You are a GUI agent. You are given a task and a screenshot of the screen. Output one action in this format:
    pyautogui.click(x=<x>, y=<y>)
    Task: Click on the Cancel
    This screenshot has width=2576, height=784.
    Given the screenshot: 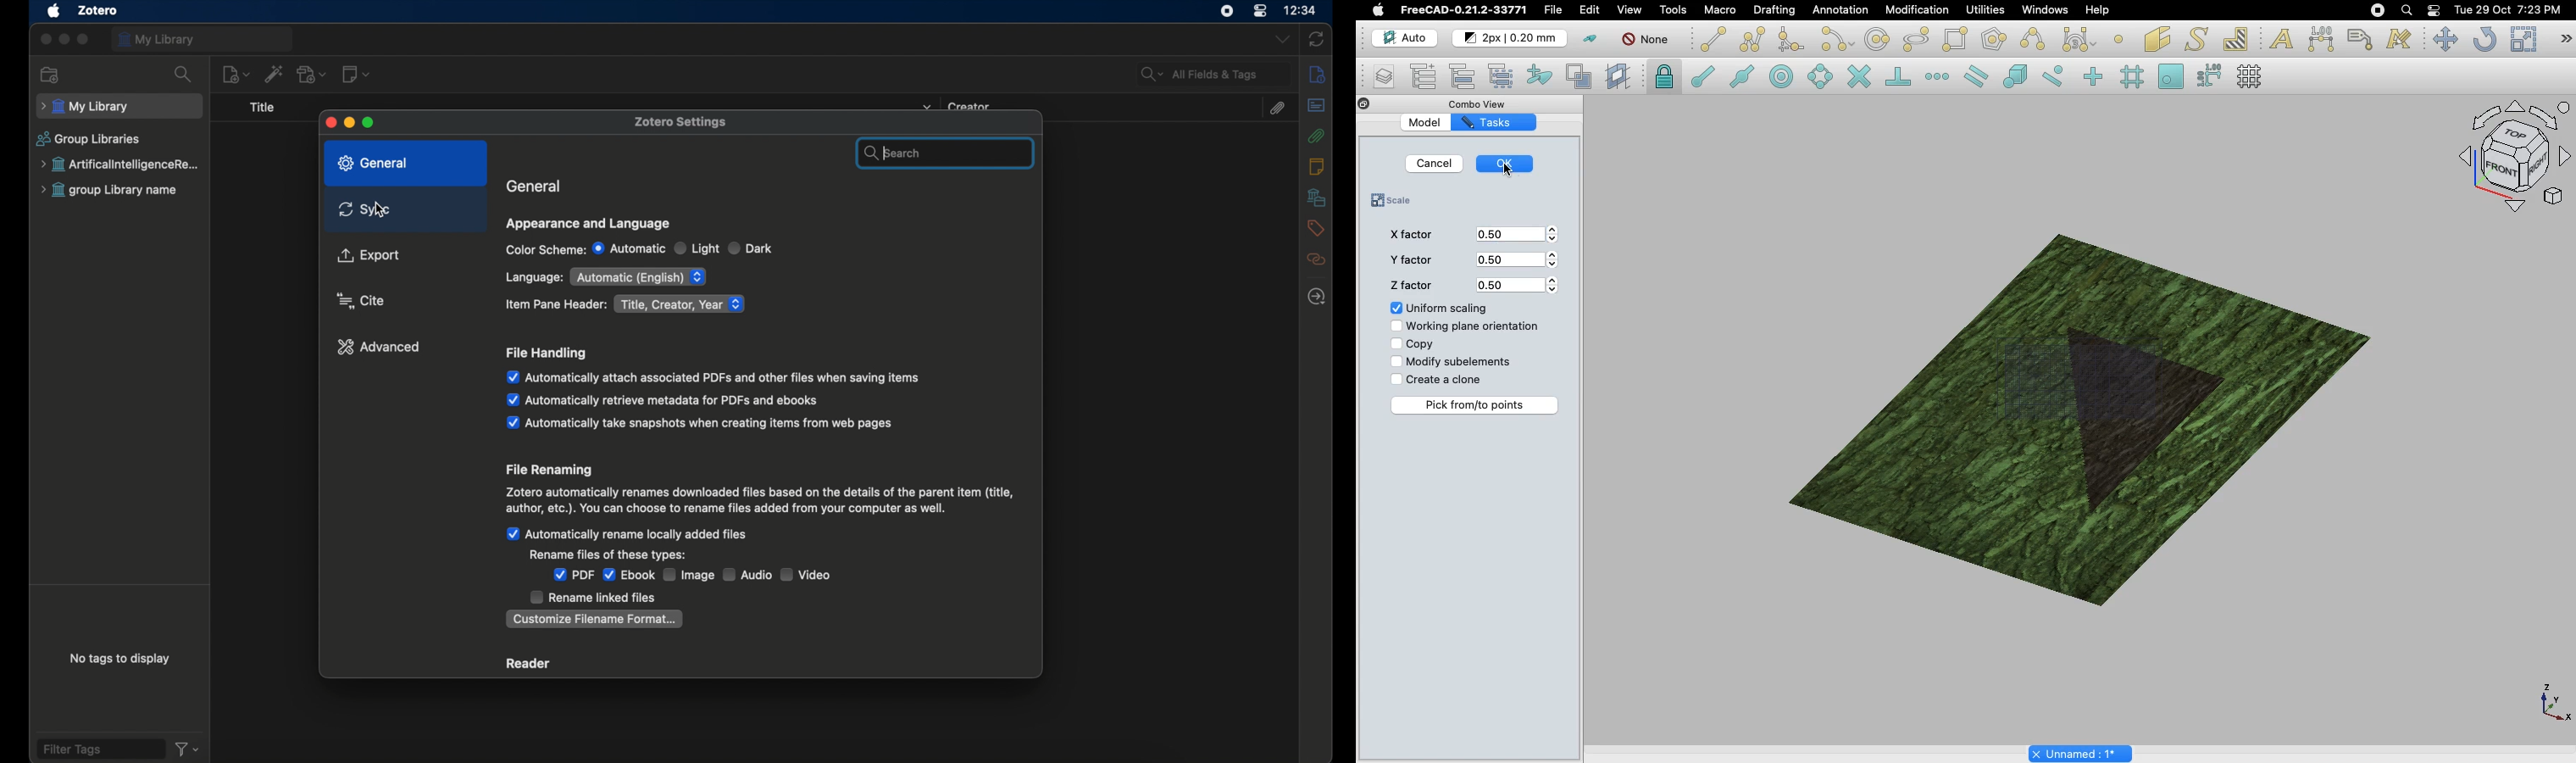 What is the action you would take?
    pyautogui.click(x=1435, y=164)
    